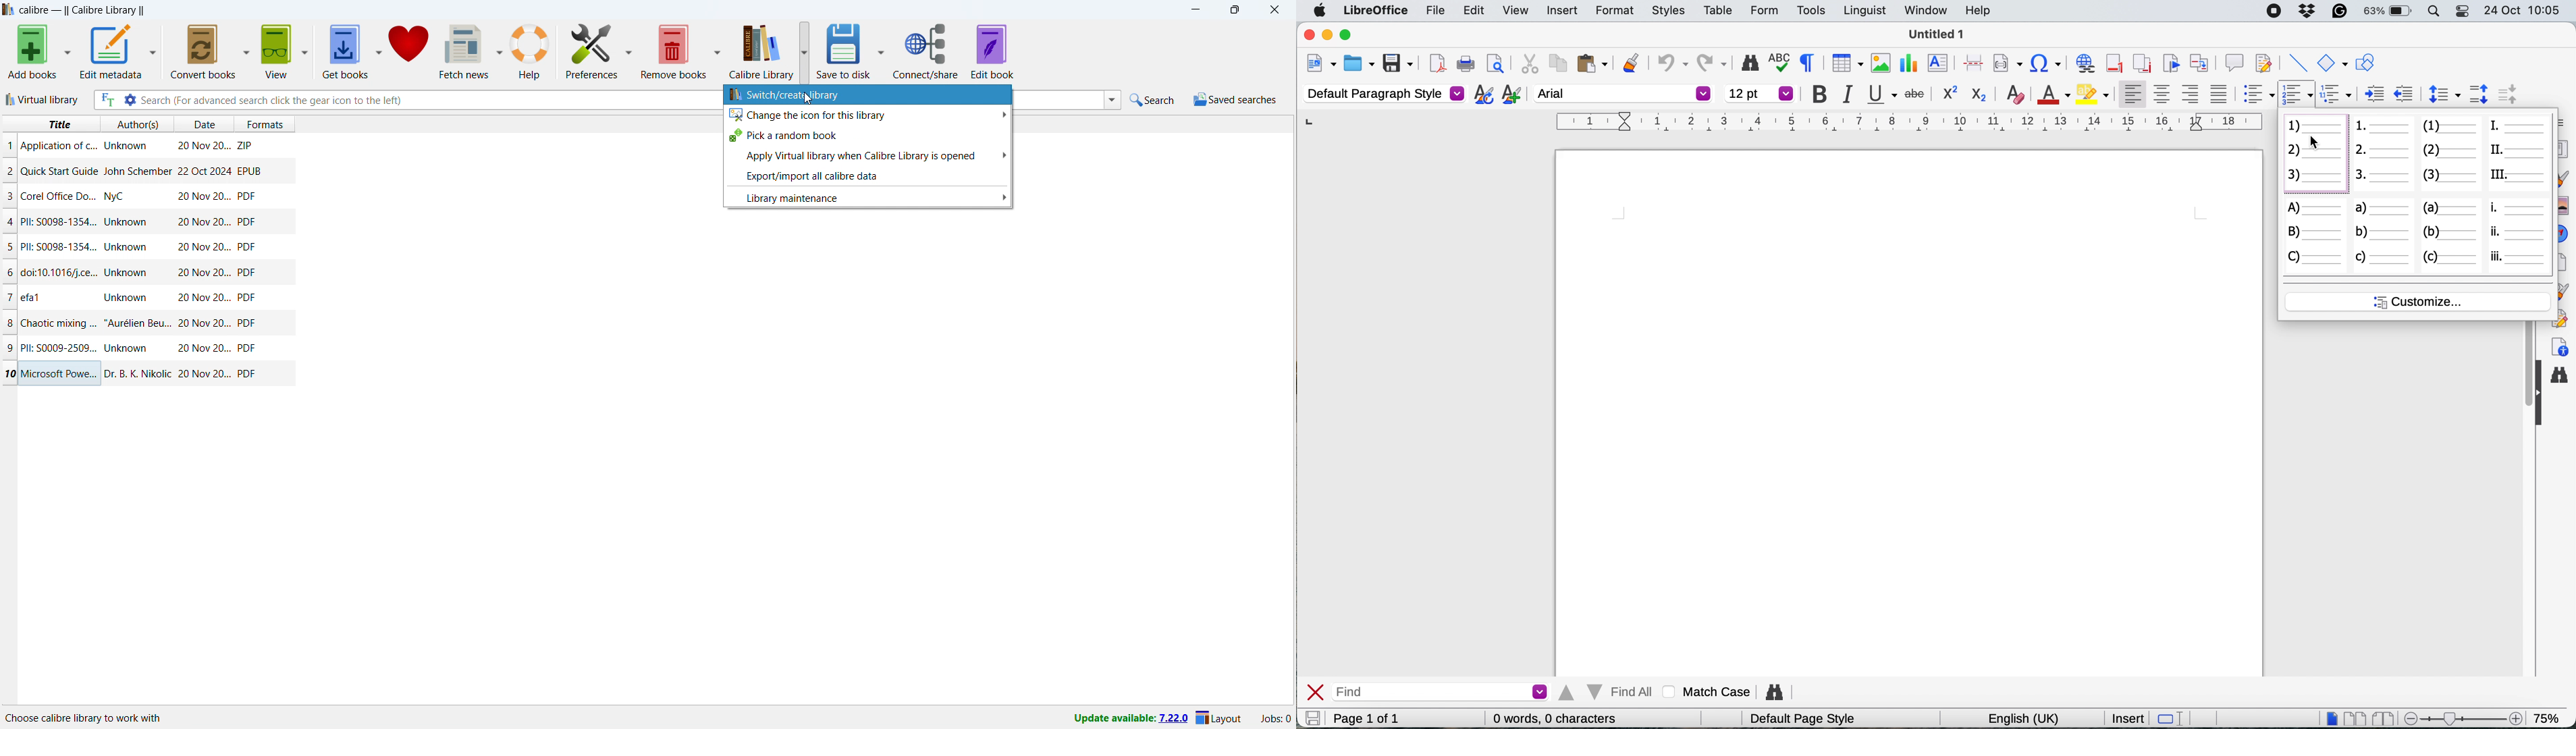 This screenshot has width=2576, height=756. What do you see at coordinates (152, 52) in the screenshot?
I see `edit metadata options` at bounding box center [152, 52].